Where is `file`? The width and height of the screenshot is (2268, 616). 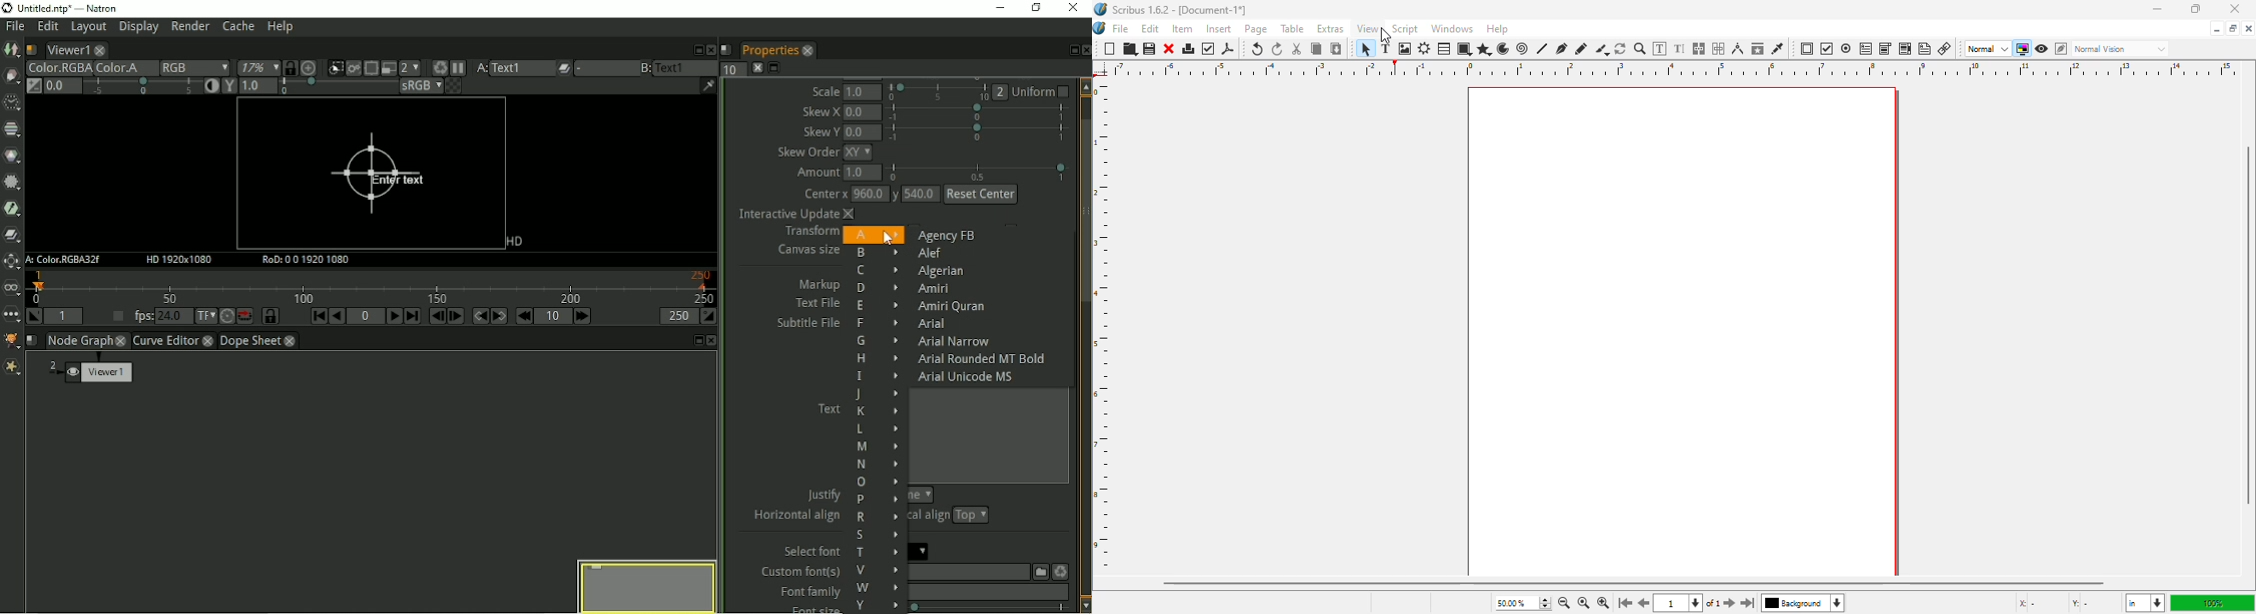 file is located at coordinates (1121, 28).